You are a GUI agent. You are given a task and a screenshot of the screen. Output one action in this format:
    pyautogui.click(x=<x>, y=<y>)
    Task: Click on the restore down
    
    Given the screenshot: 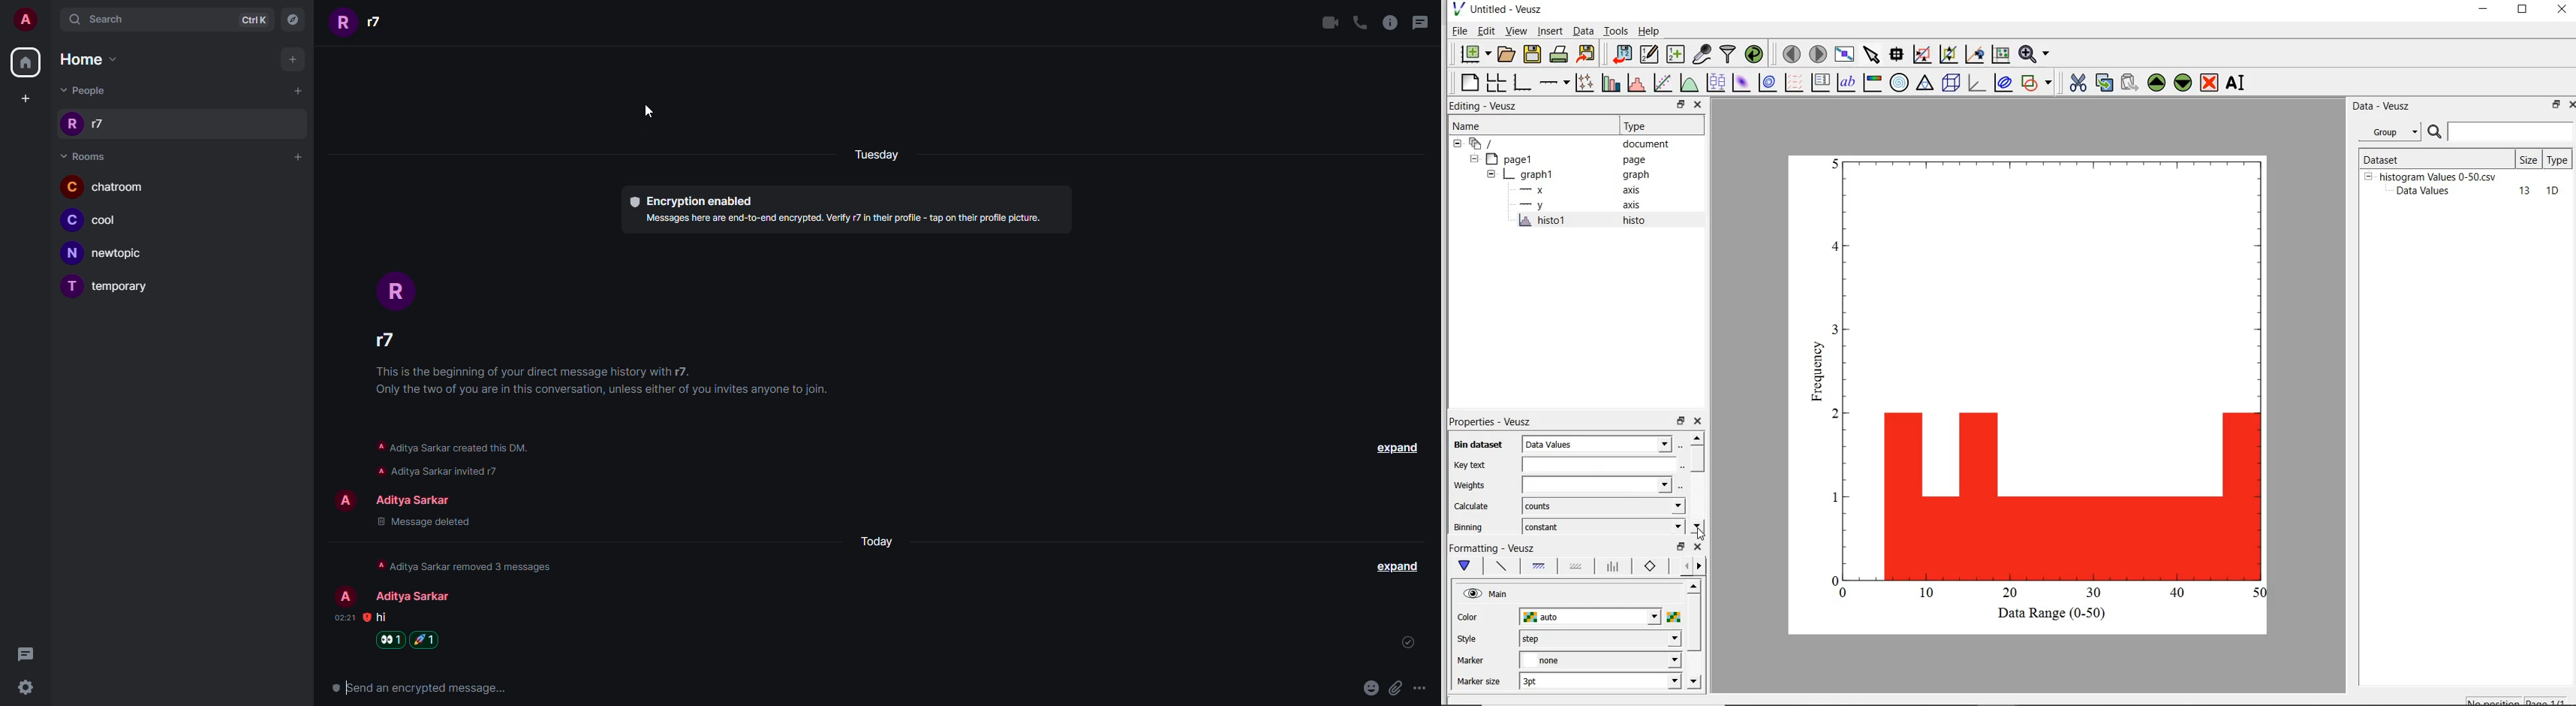 What is the action you would take?
    pyautogui.click(x=1680, y=105)
    